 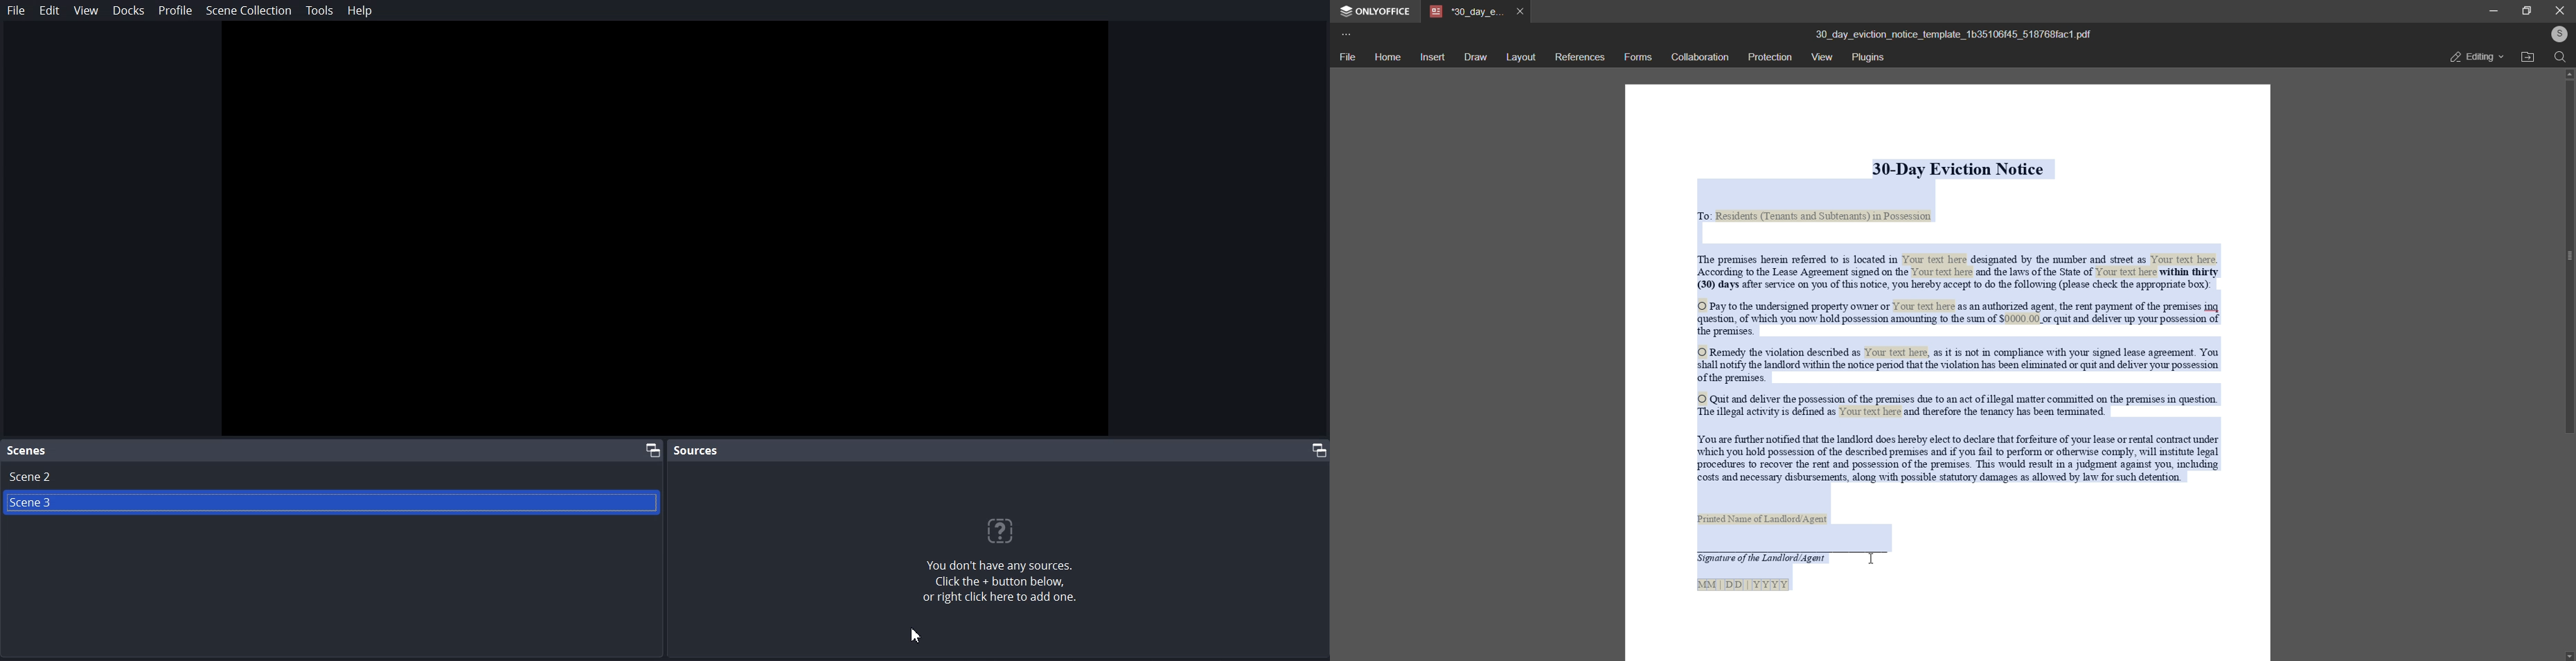 I want to click on insert, so click(x=1430, y=58).